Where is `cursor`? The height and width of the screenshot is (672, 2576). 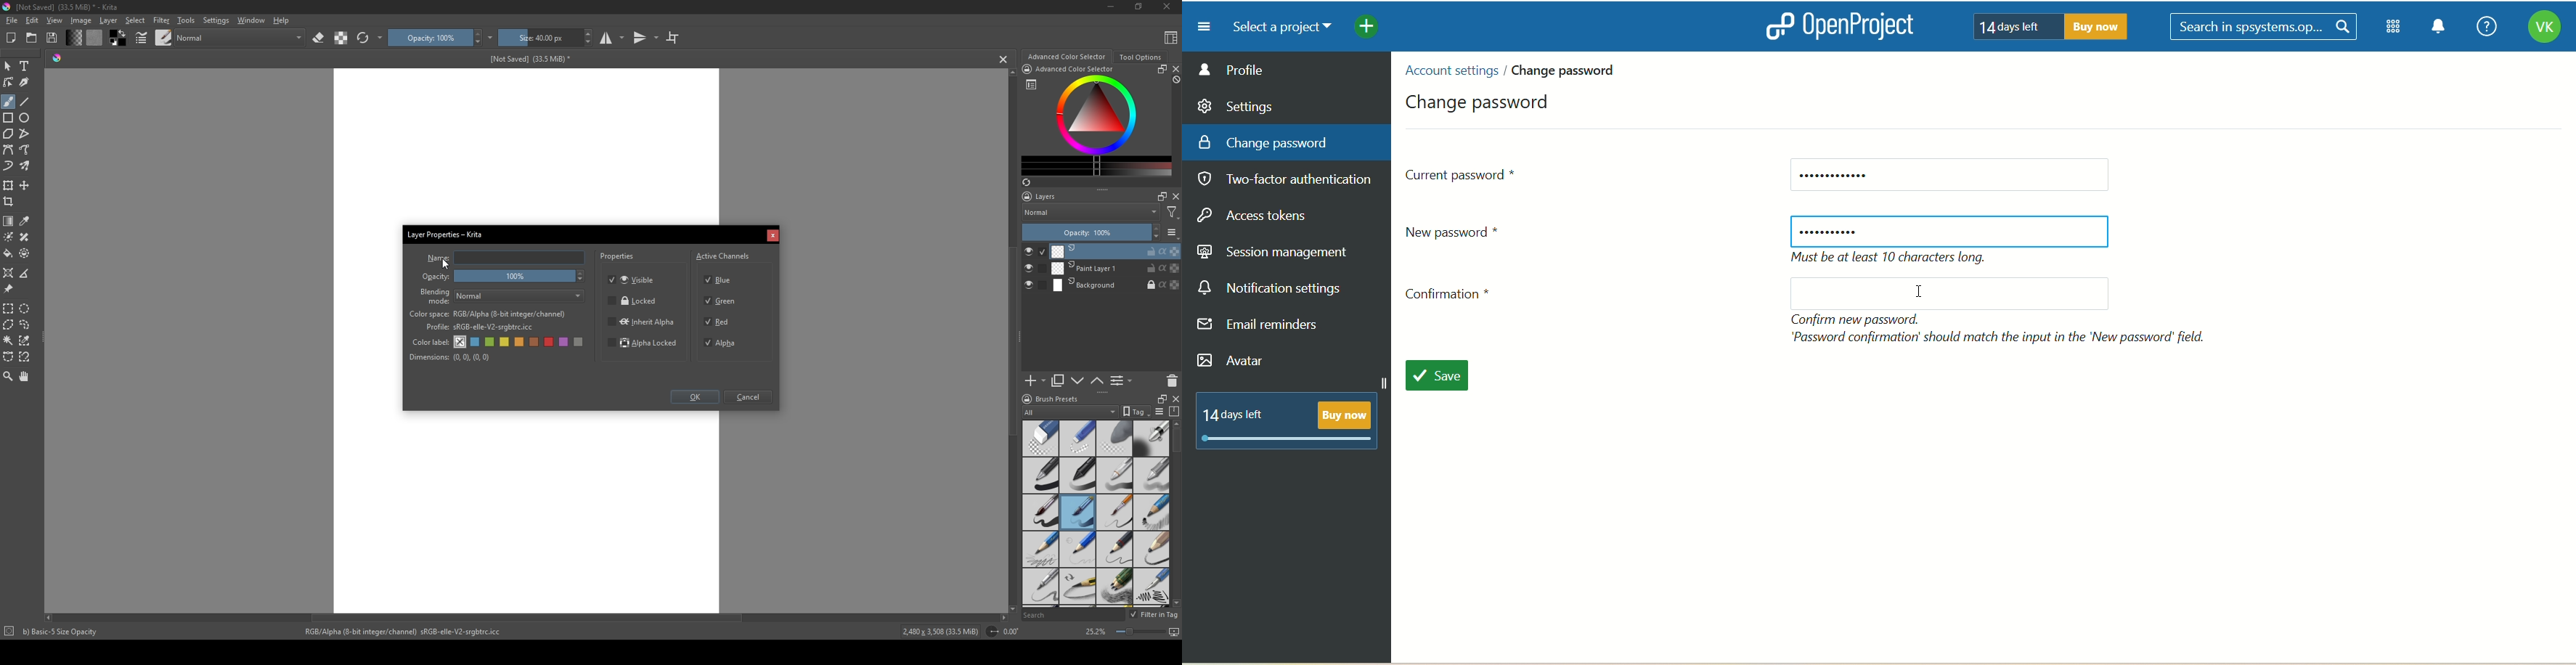 cursor is located at coordinates (1925, 295).